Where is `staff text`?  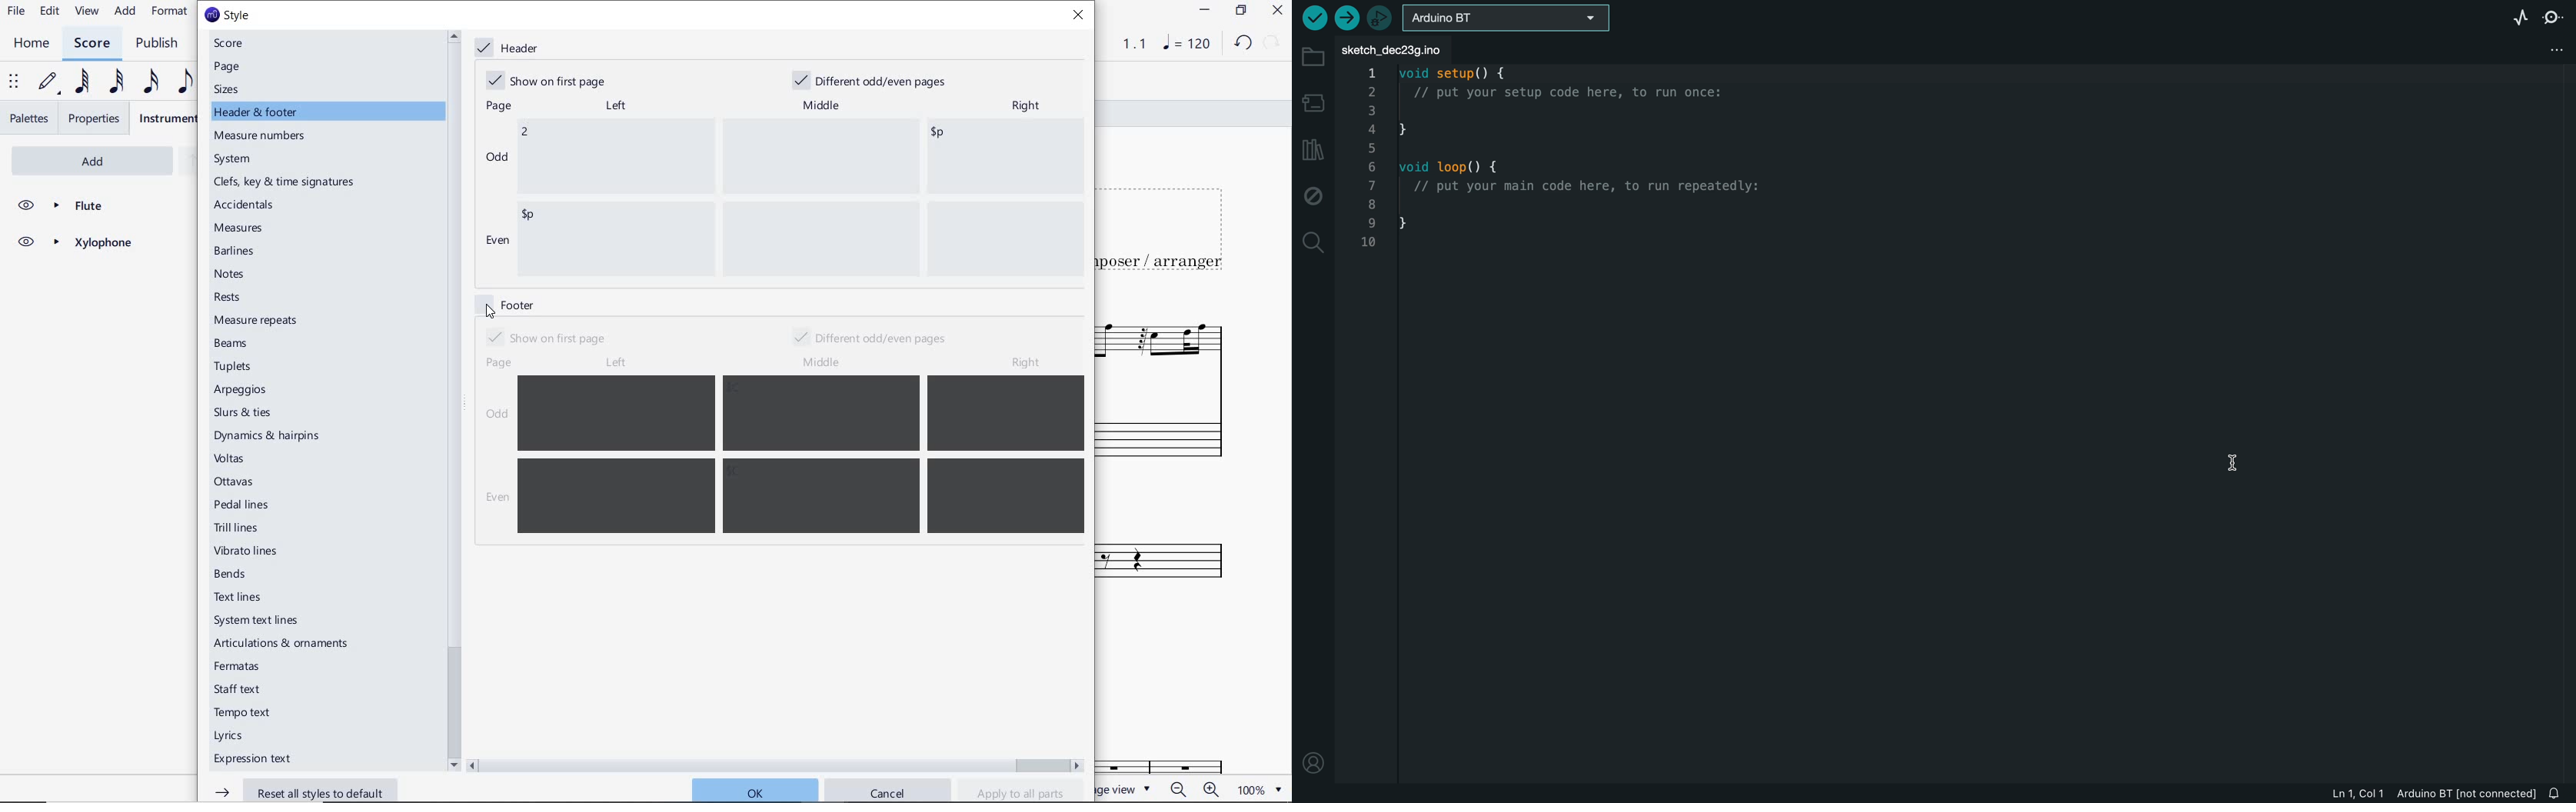 staff text is located at coordinates (238, 689).